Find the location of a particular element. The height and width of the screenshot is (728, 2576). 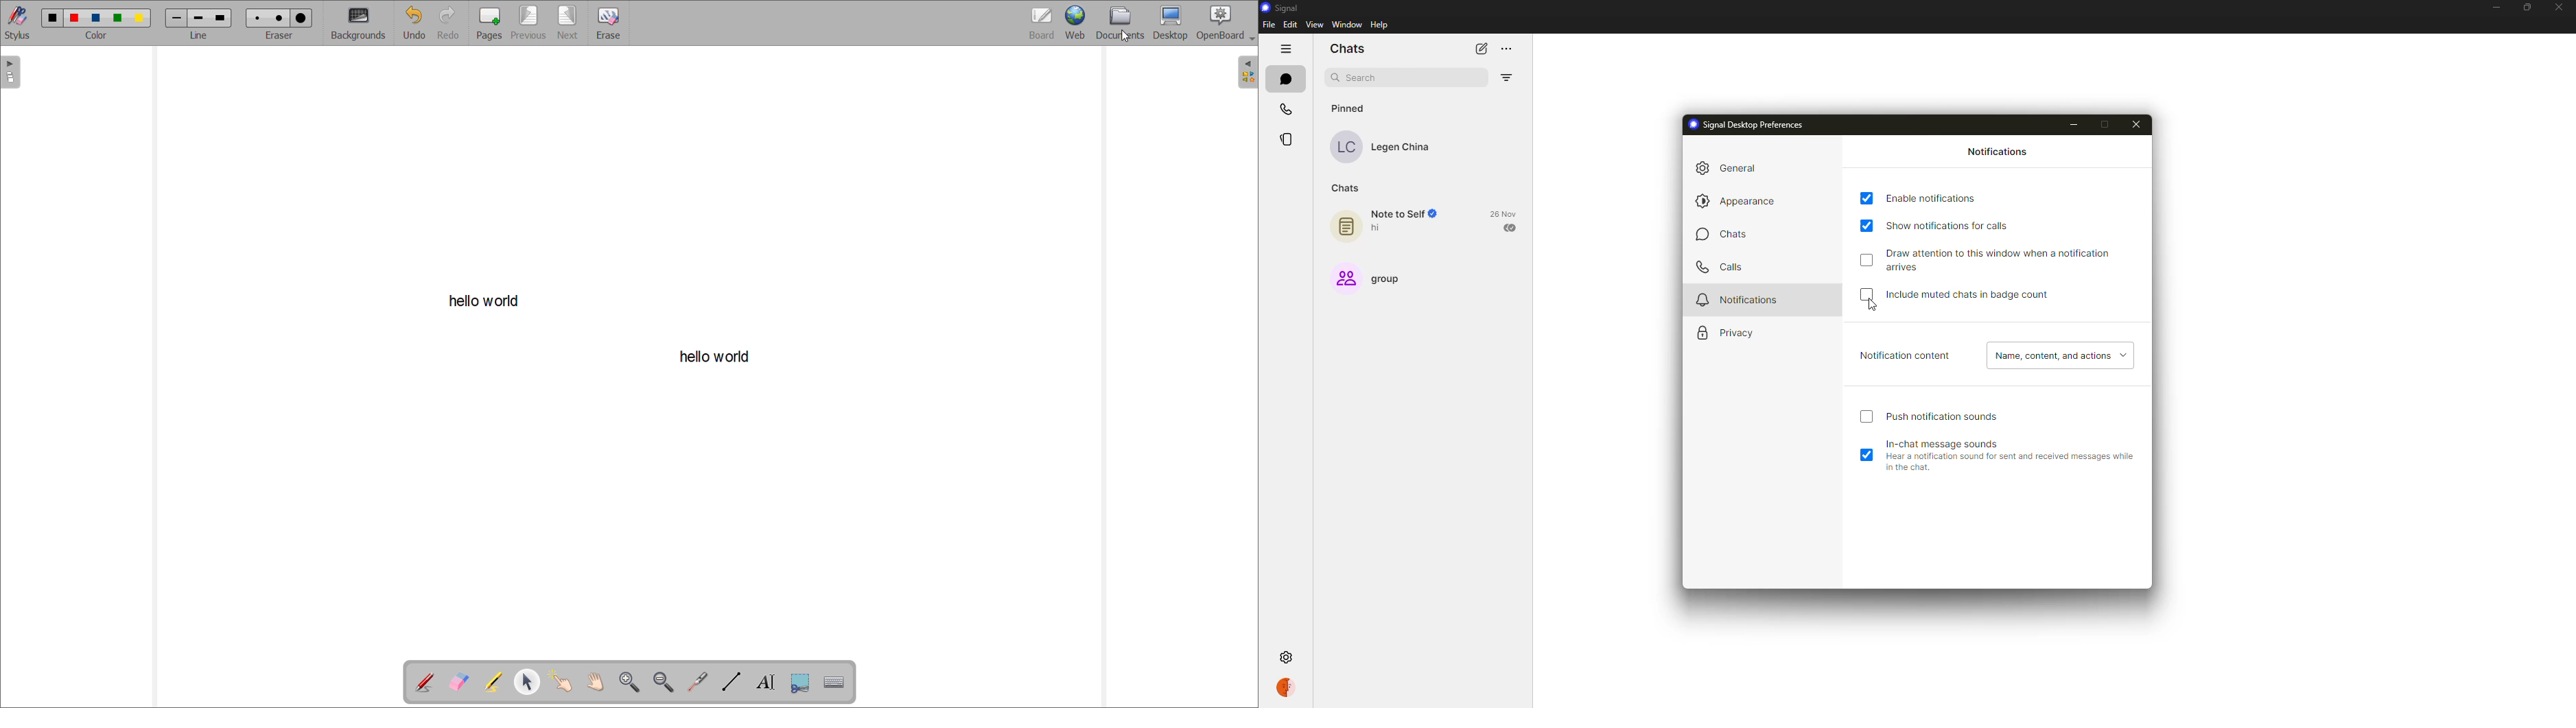

26 Nov is located at coordinates (1503, 212).